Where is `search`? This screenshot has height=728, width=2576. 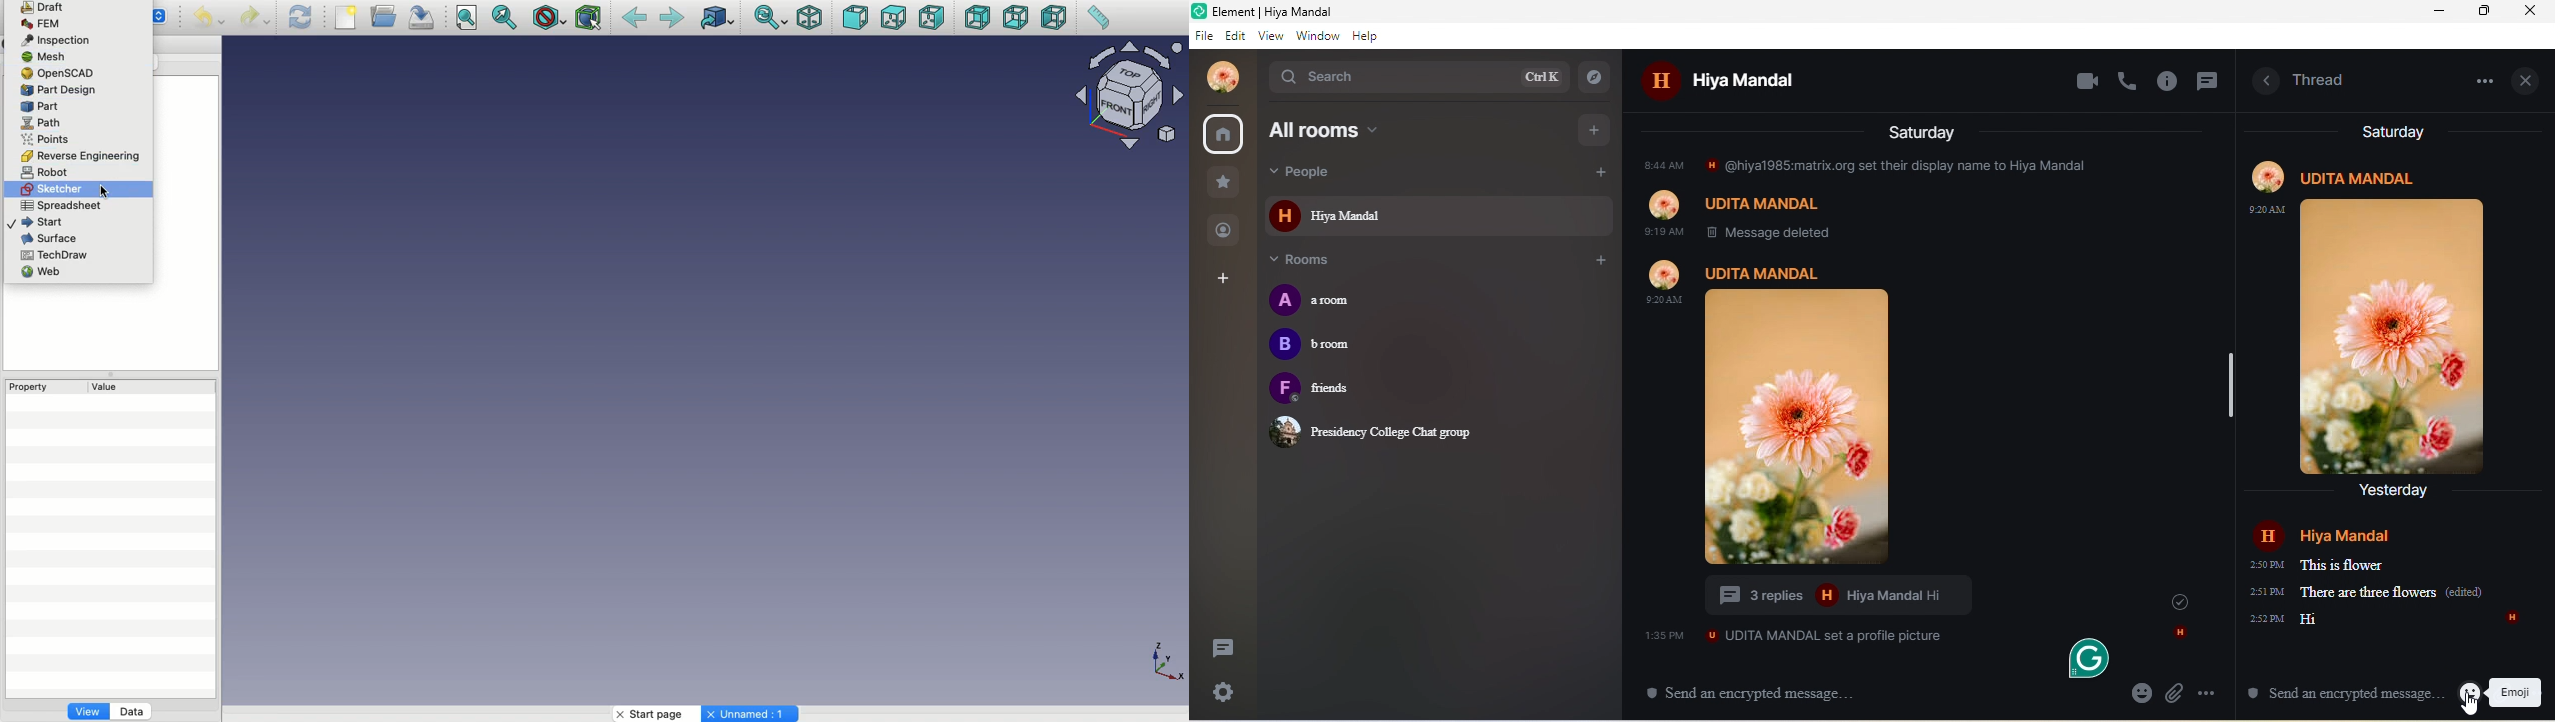
search is located at coordinates (1417, 76).